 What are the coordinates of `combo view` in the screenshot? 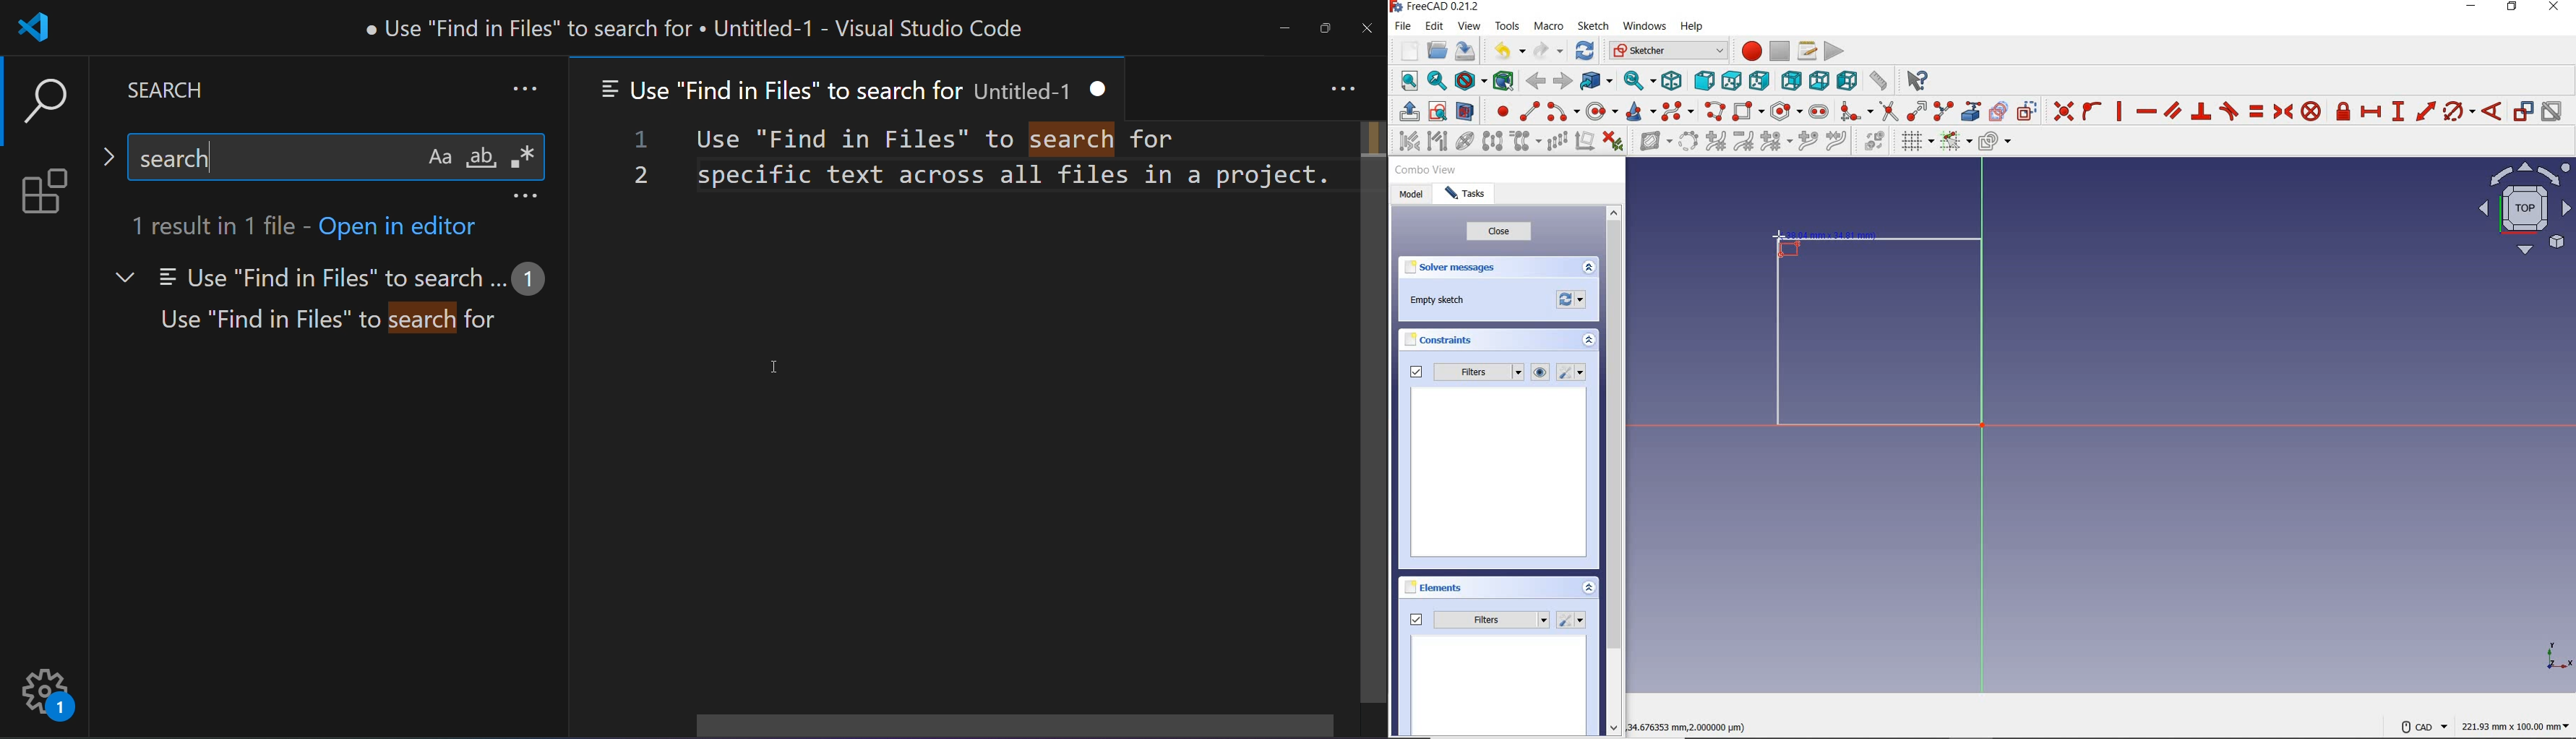 It's located at (1426, 172).